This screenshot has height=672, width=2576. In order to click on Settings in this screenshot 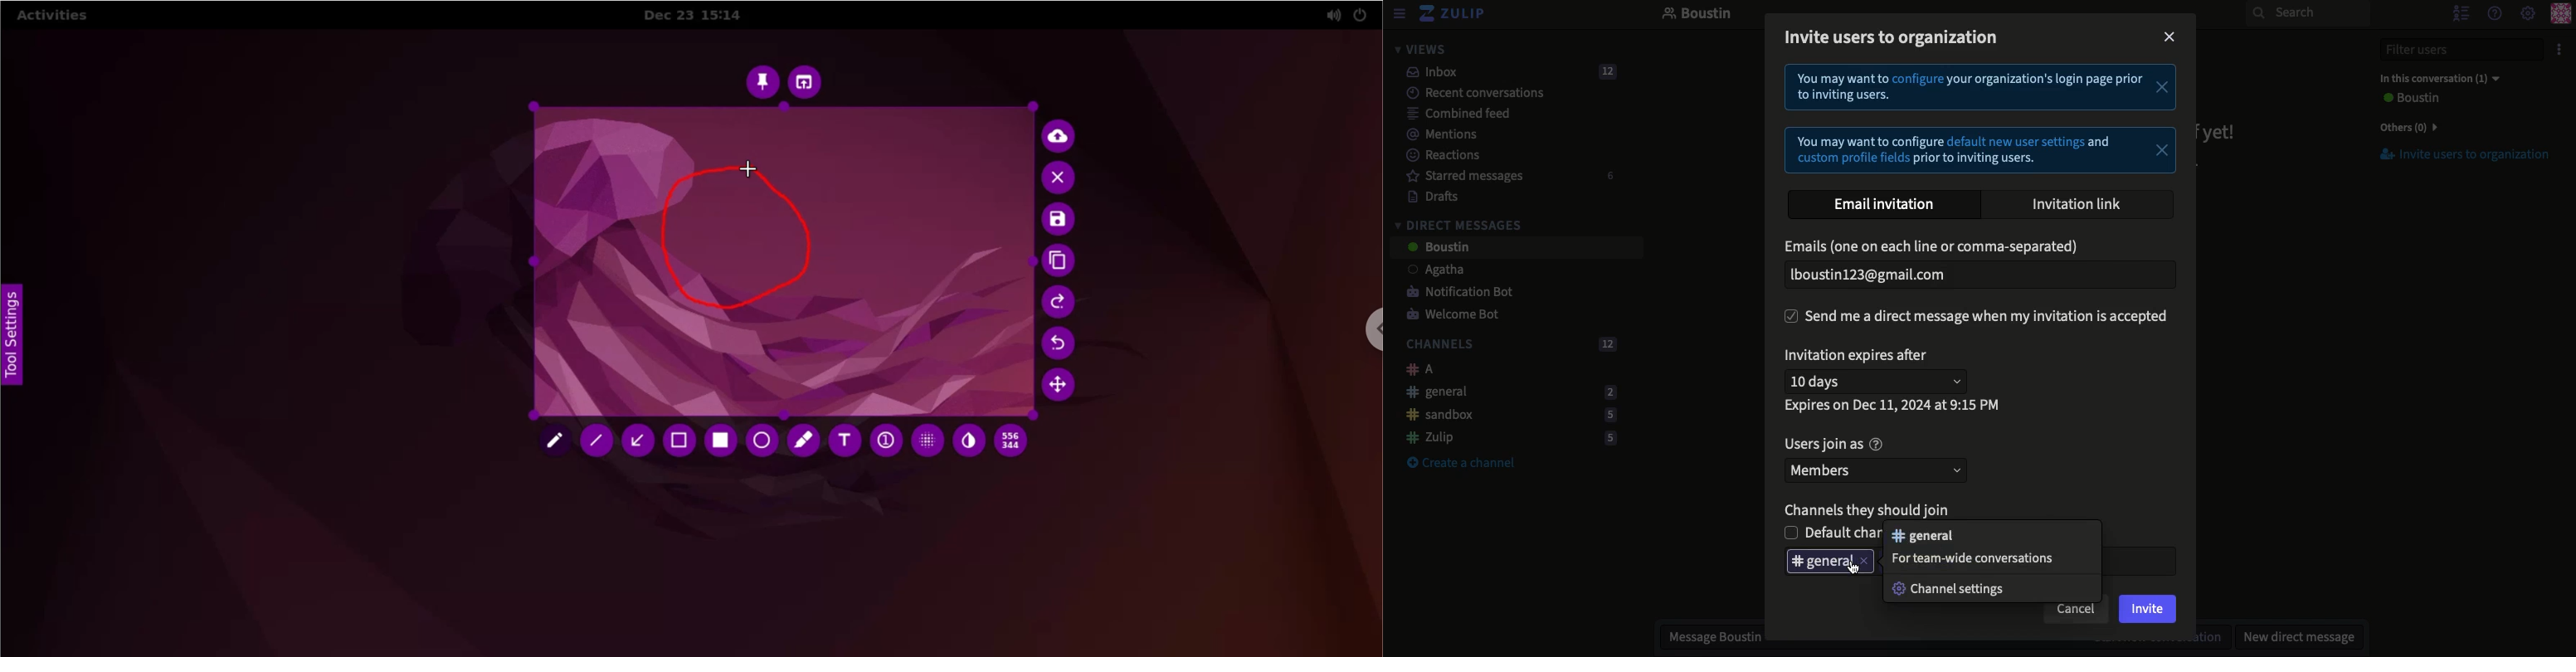, I will do `click(2528, 14)`.